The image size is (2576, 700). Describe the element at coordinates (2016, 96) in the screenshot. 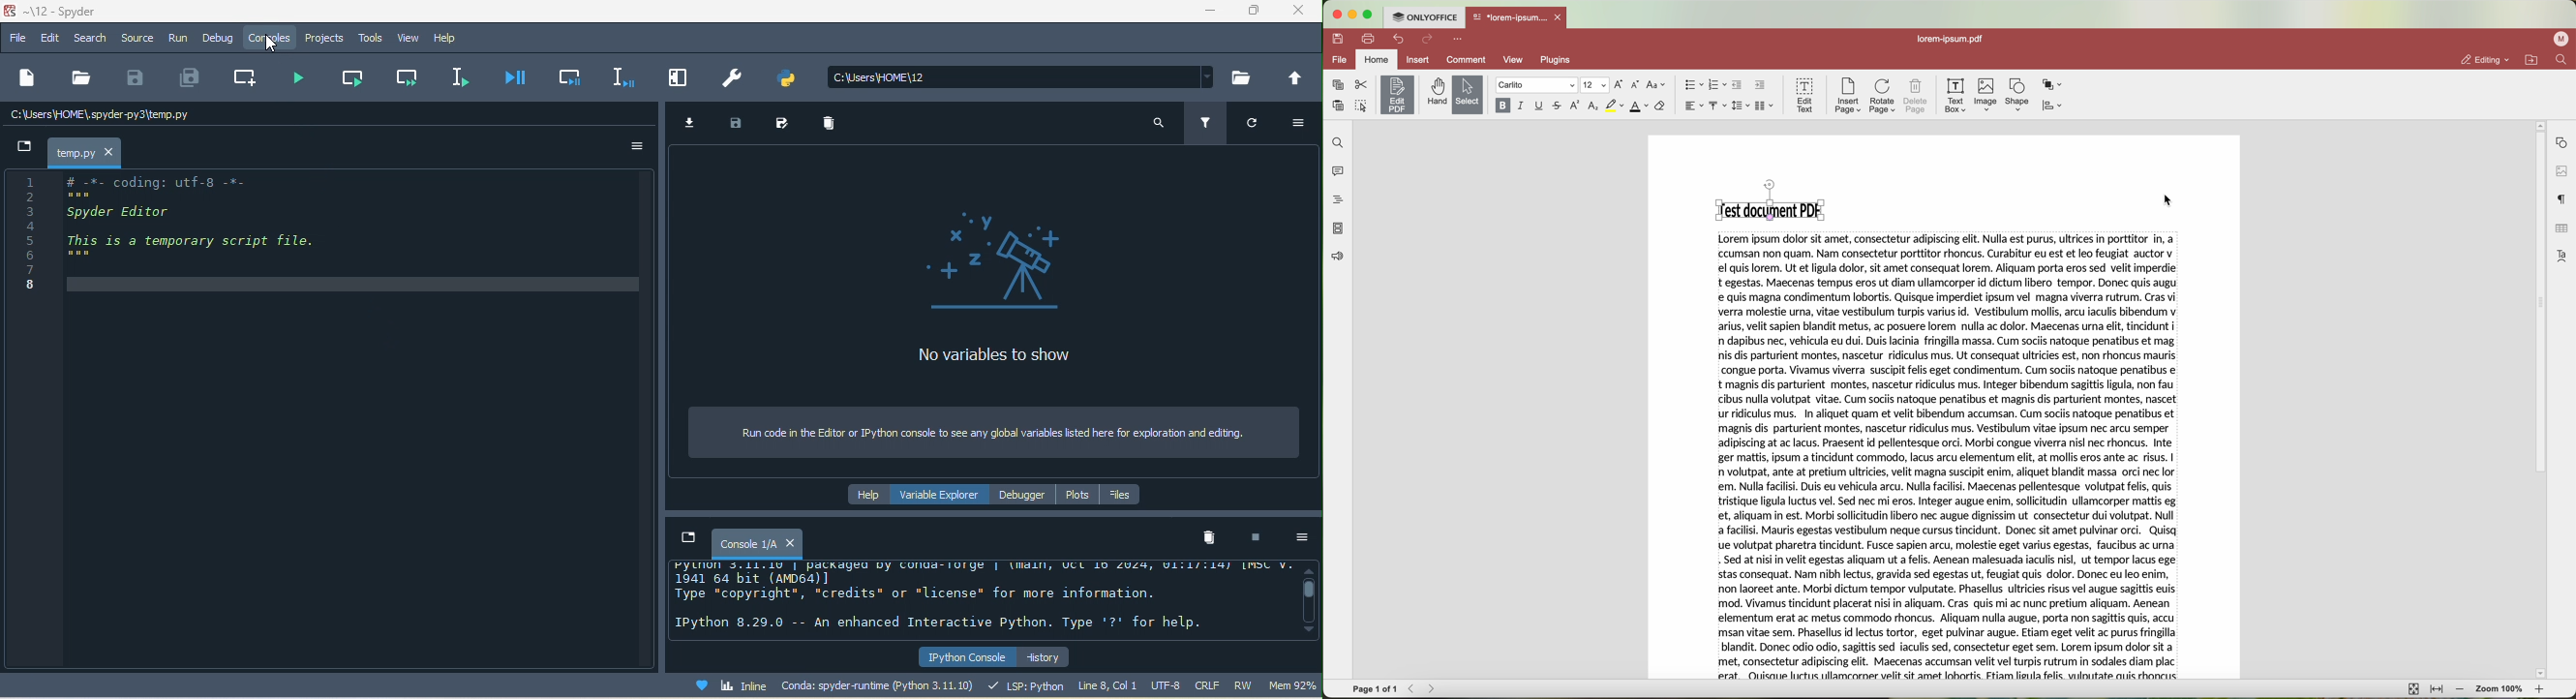

I see `shape` at that location.